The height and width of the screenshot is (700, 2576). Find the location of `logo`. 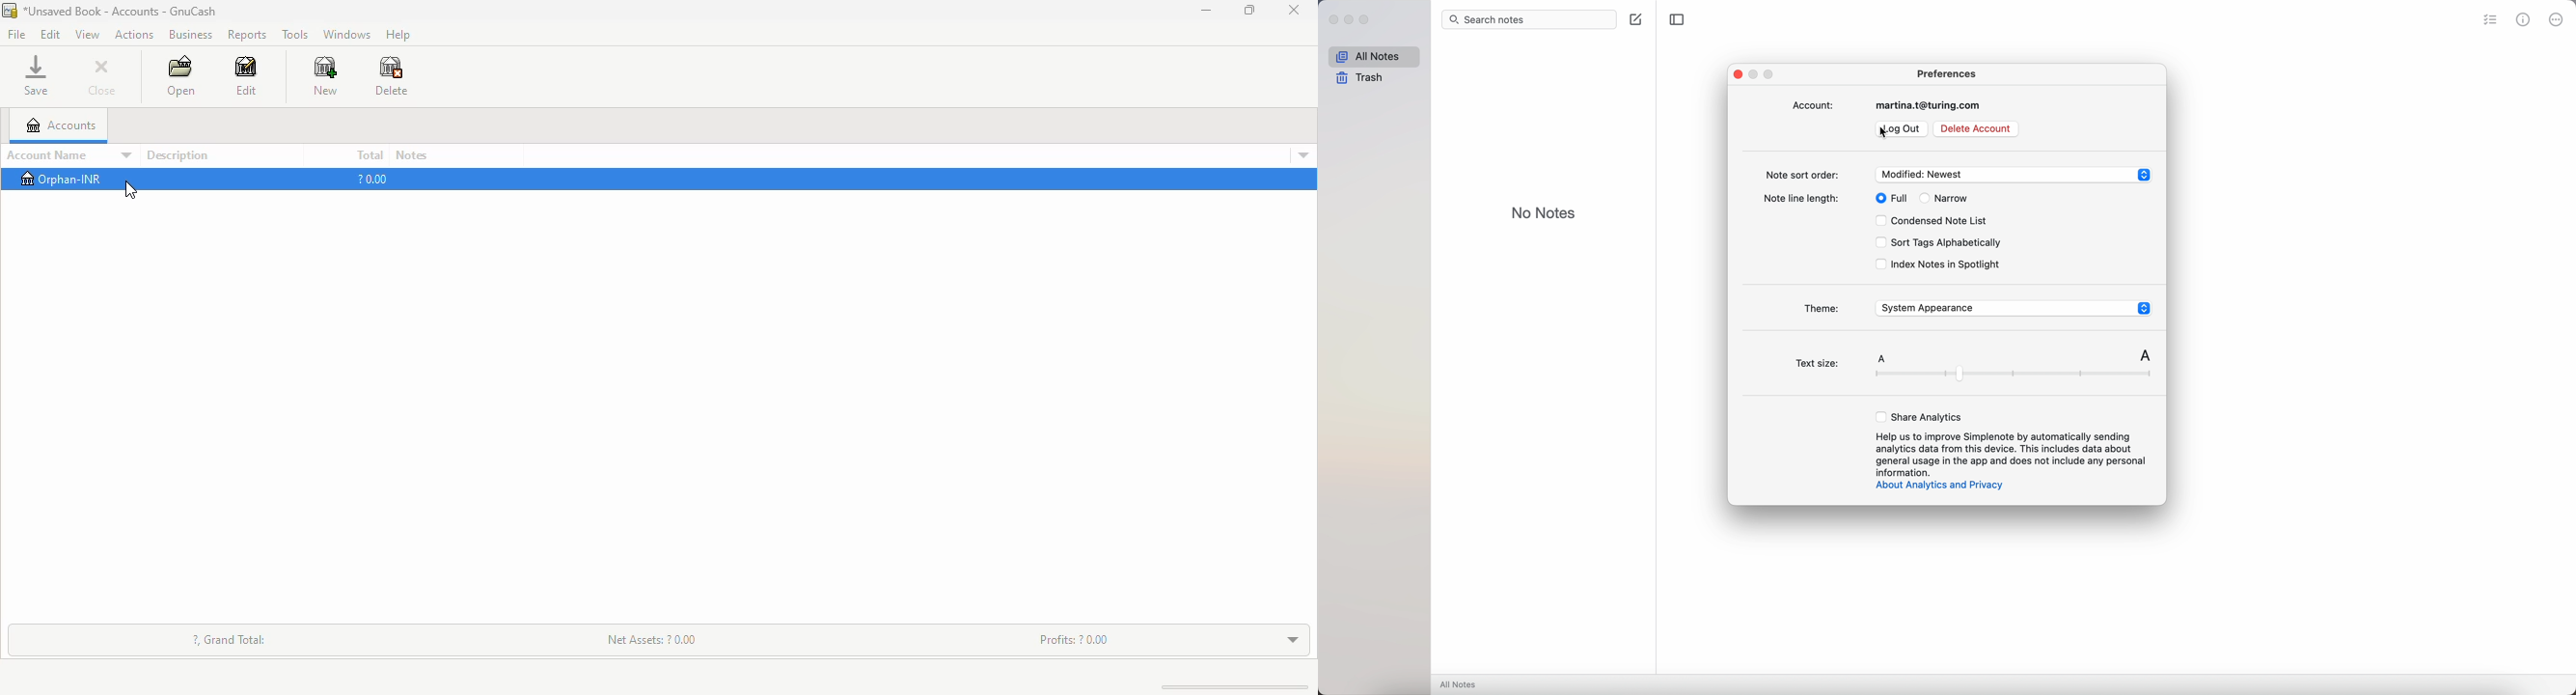

logo is located at coordinates (9, 11).